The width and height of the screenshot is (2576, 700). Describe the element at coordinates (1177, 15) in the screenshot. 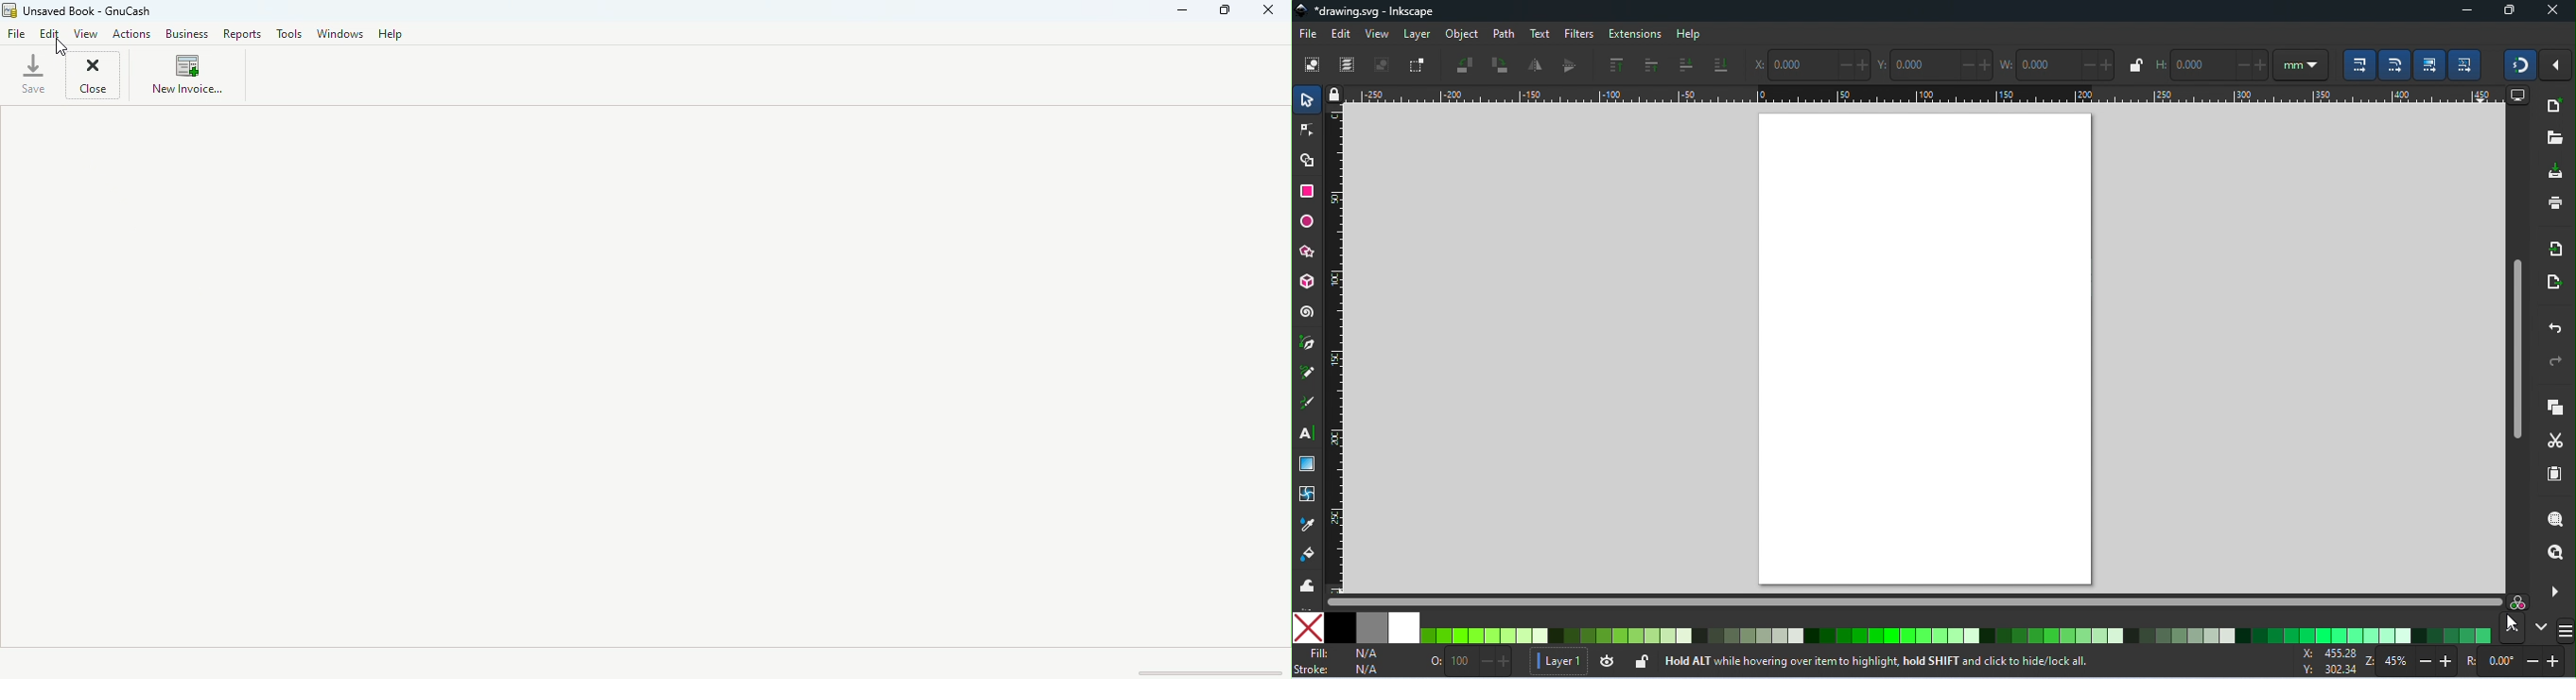

I see `Minimize` at that location.